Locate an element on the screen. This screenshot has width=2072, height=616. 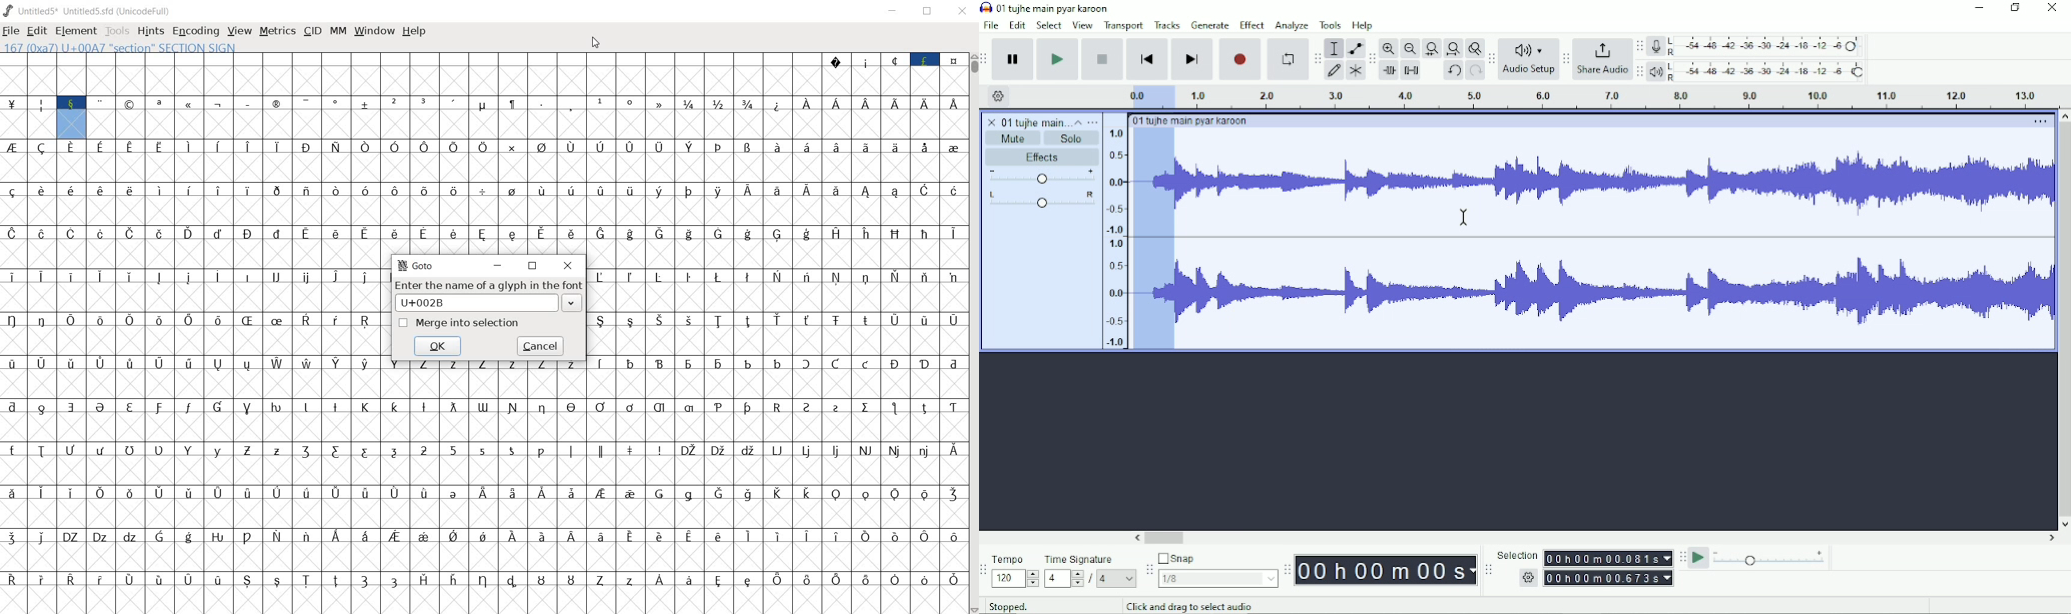
Latin extended characters is located at coordinates (732, 571).